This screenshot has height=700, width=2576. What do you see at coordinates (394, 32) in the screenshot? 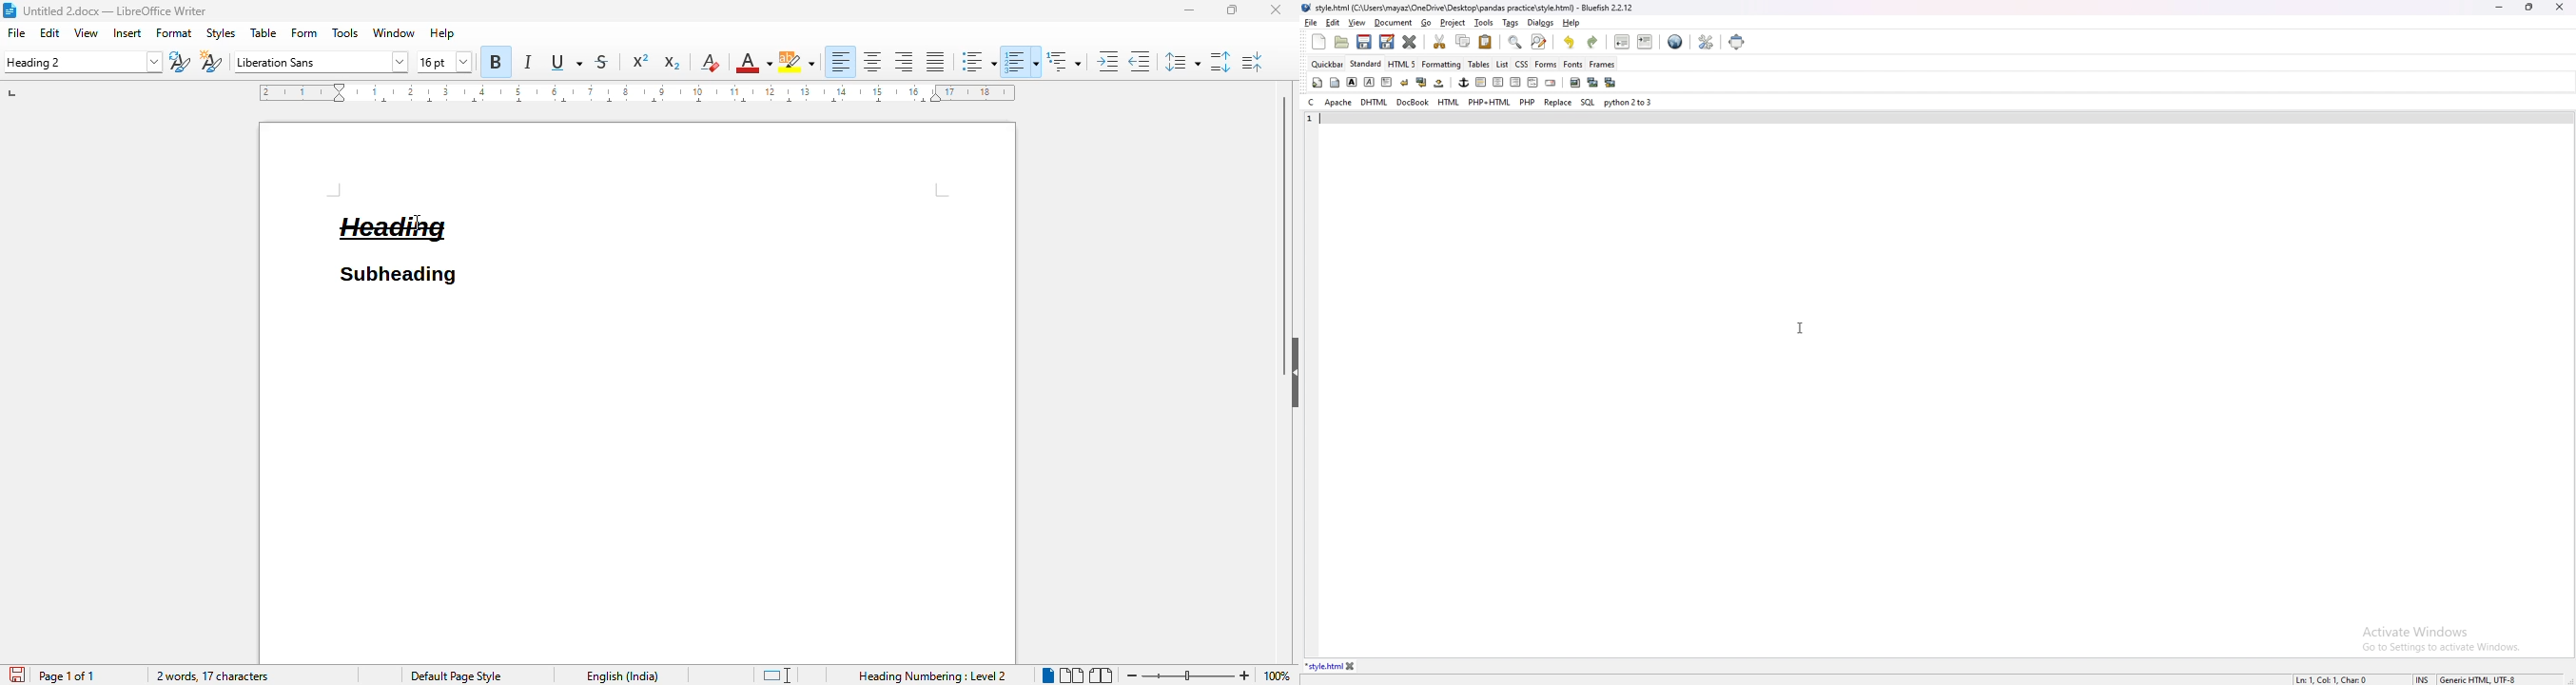
I see `window` at bounding box center [394, 32].